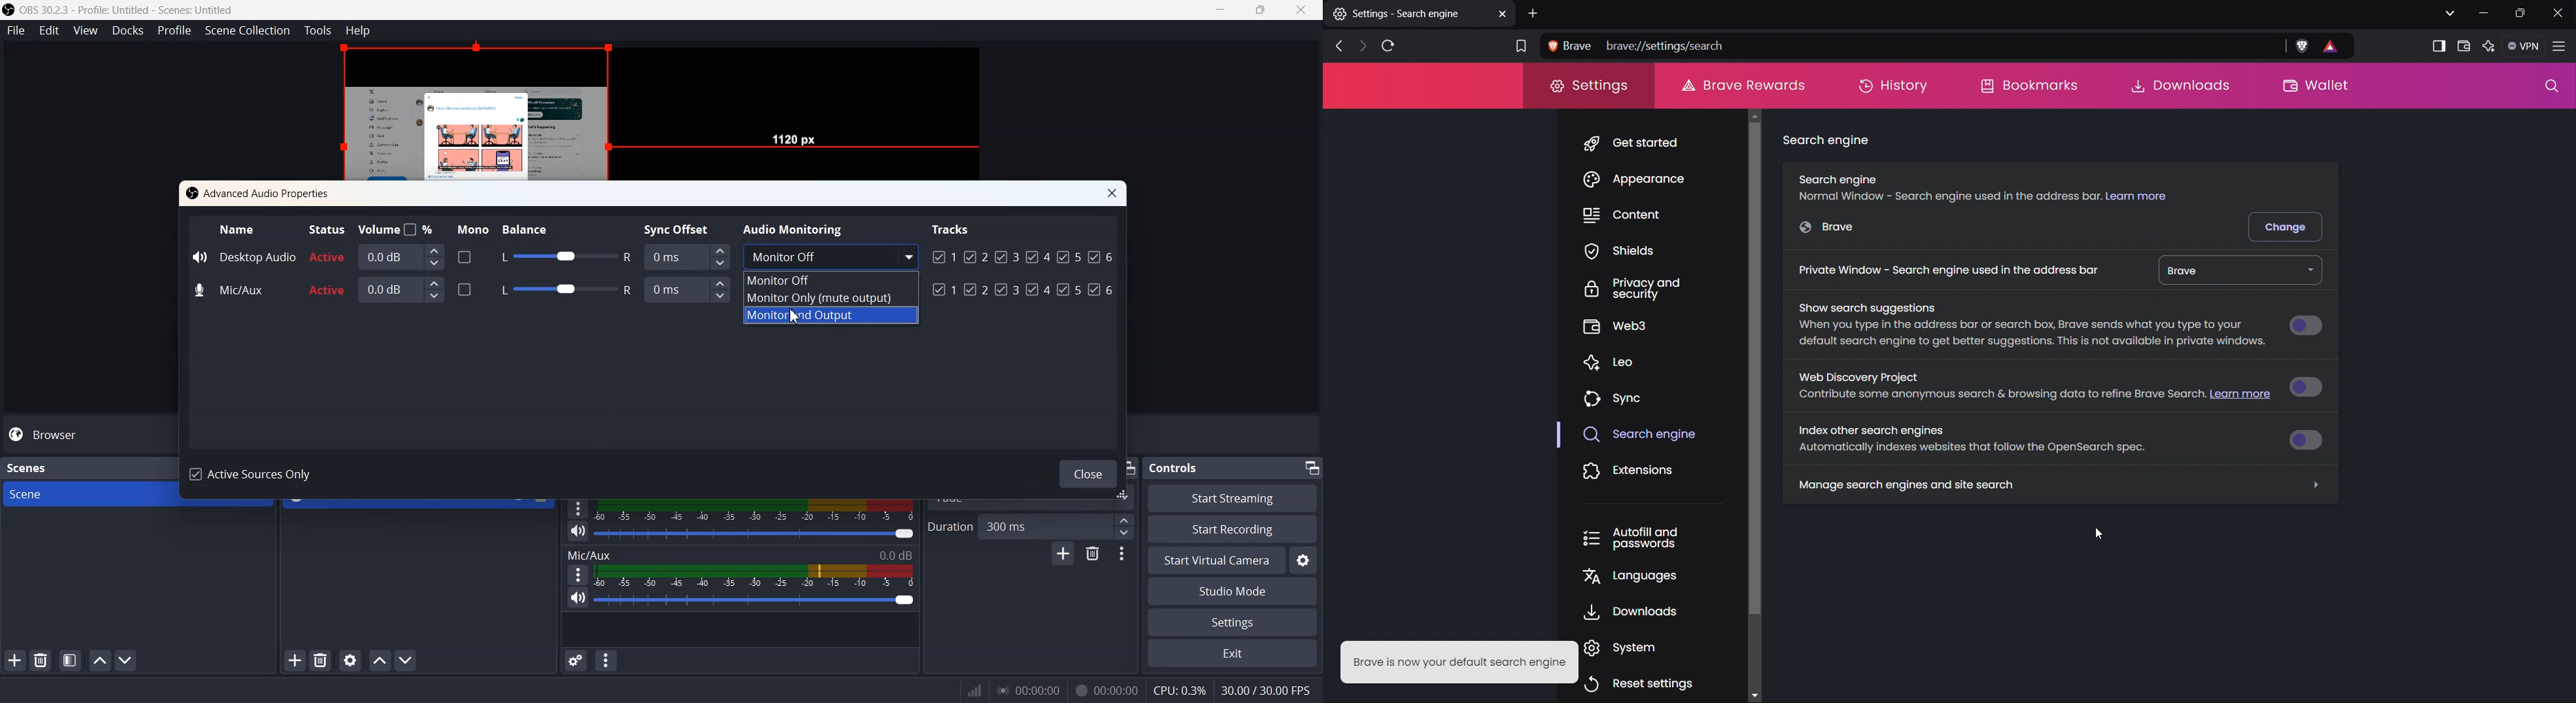 The width and height of the screenshot is (2576, 728). I want to click on Active Sources Only, so click(254, 476).